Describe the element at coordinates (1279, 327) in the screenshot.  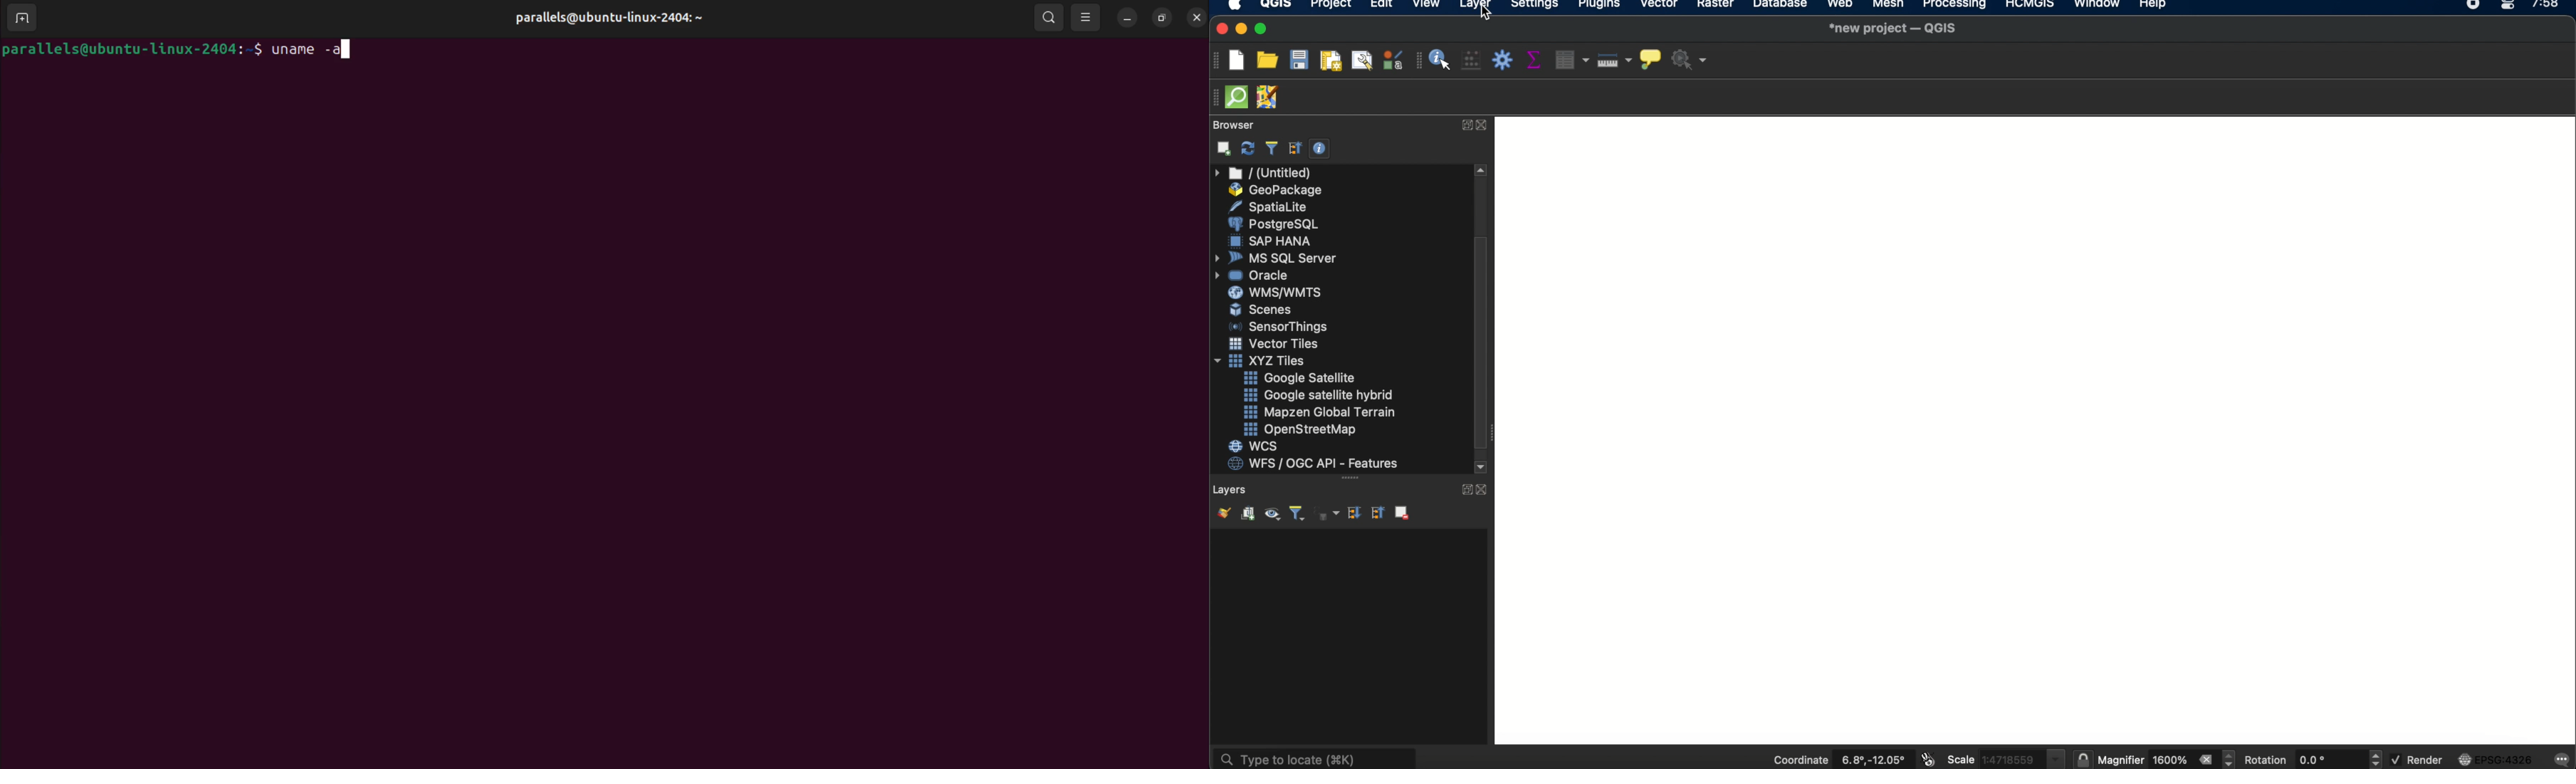
I see `sensorthings` at that location.